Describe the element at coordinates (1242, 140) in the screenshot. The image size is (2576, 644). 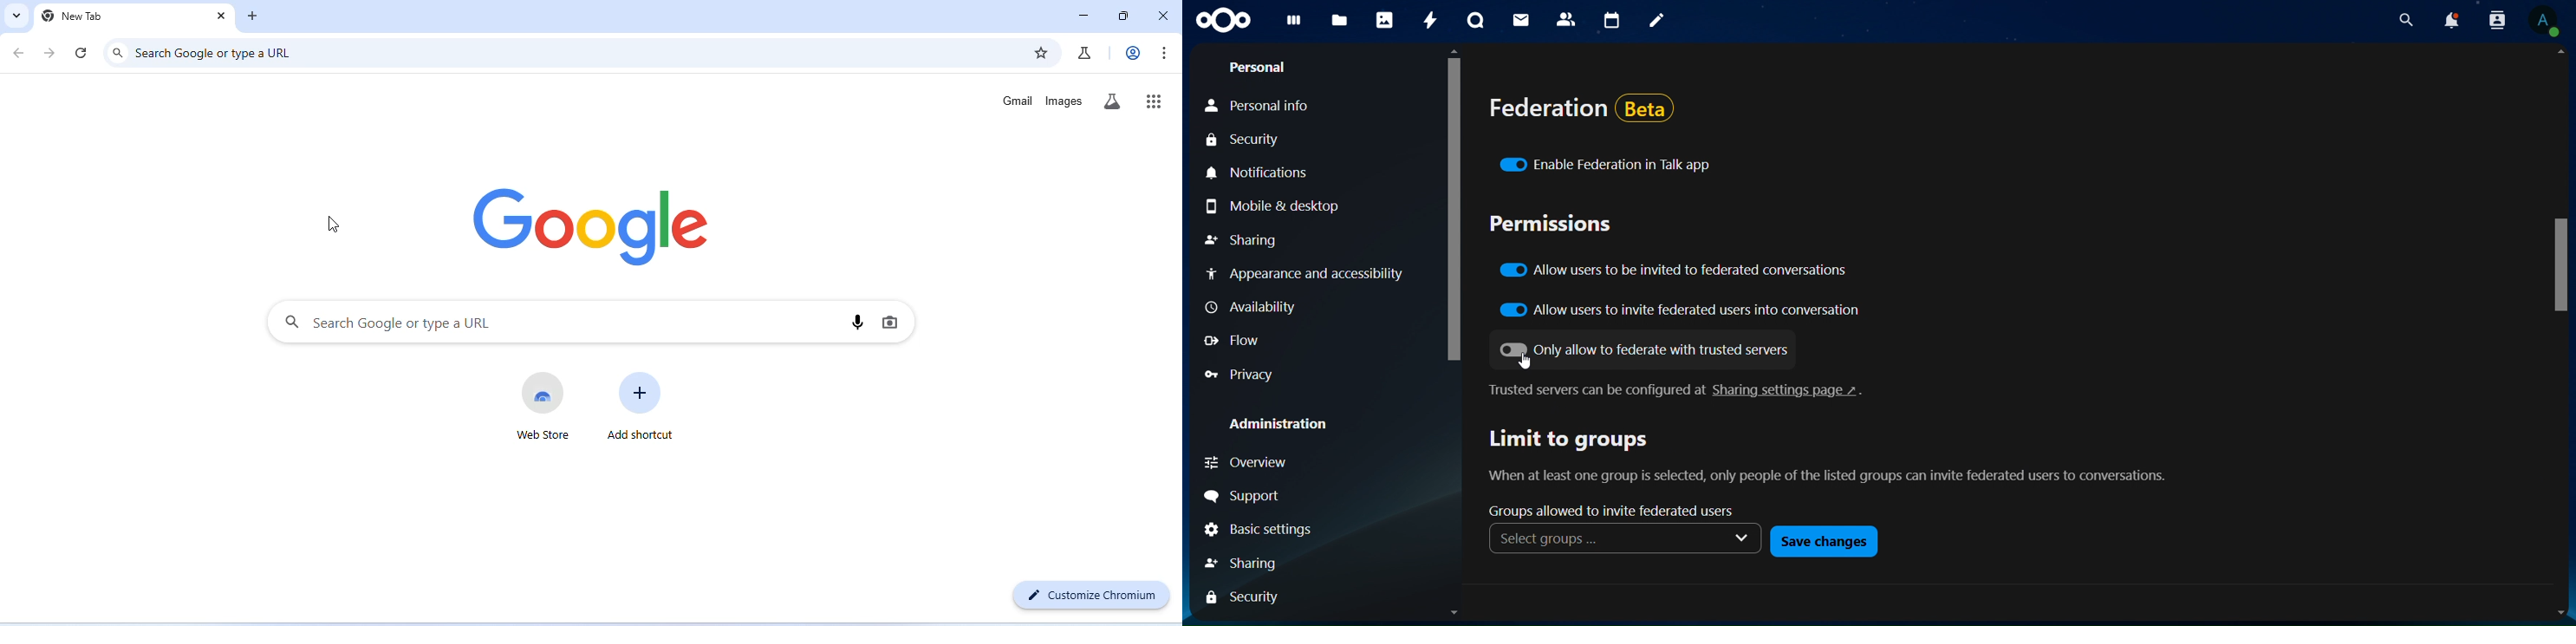
I see `security` at that location.